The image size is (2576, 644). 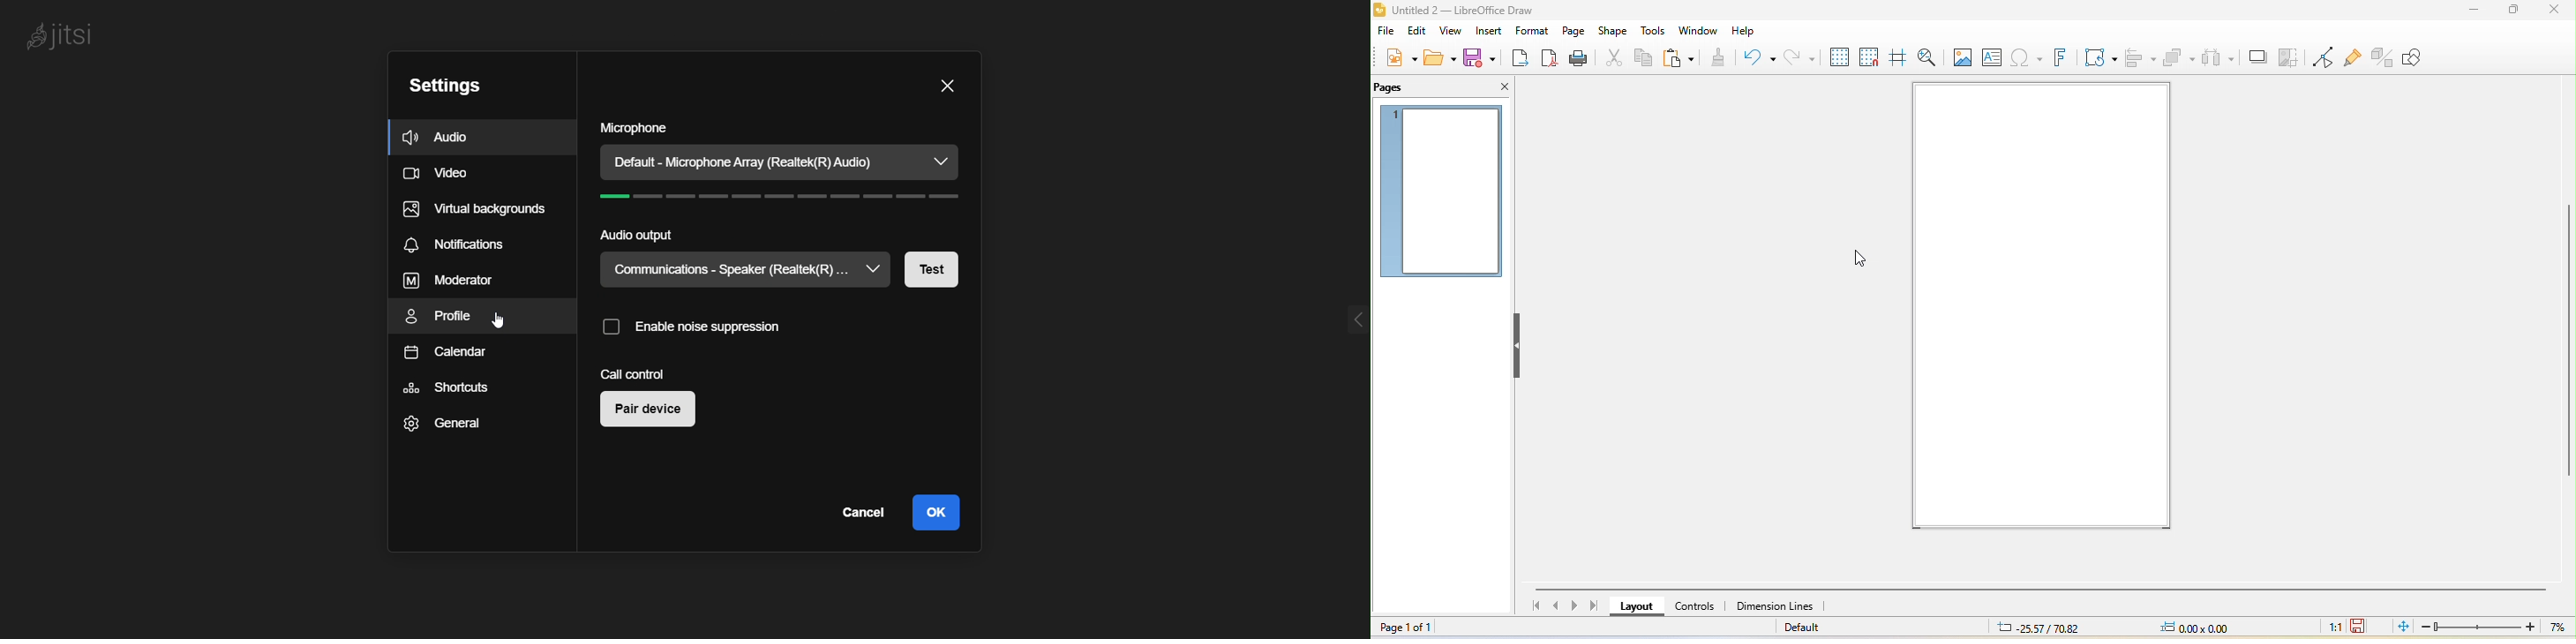 I want to click on speaker dropdown, so click(x=877, y=267).